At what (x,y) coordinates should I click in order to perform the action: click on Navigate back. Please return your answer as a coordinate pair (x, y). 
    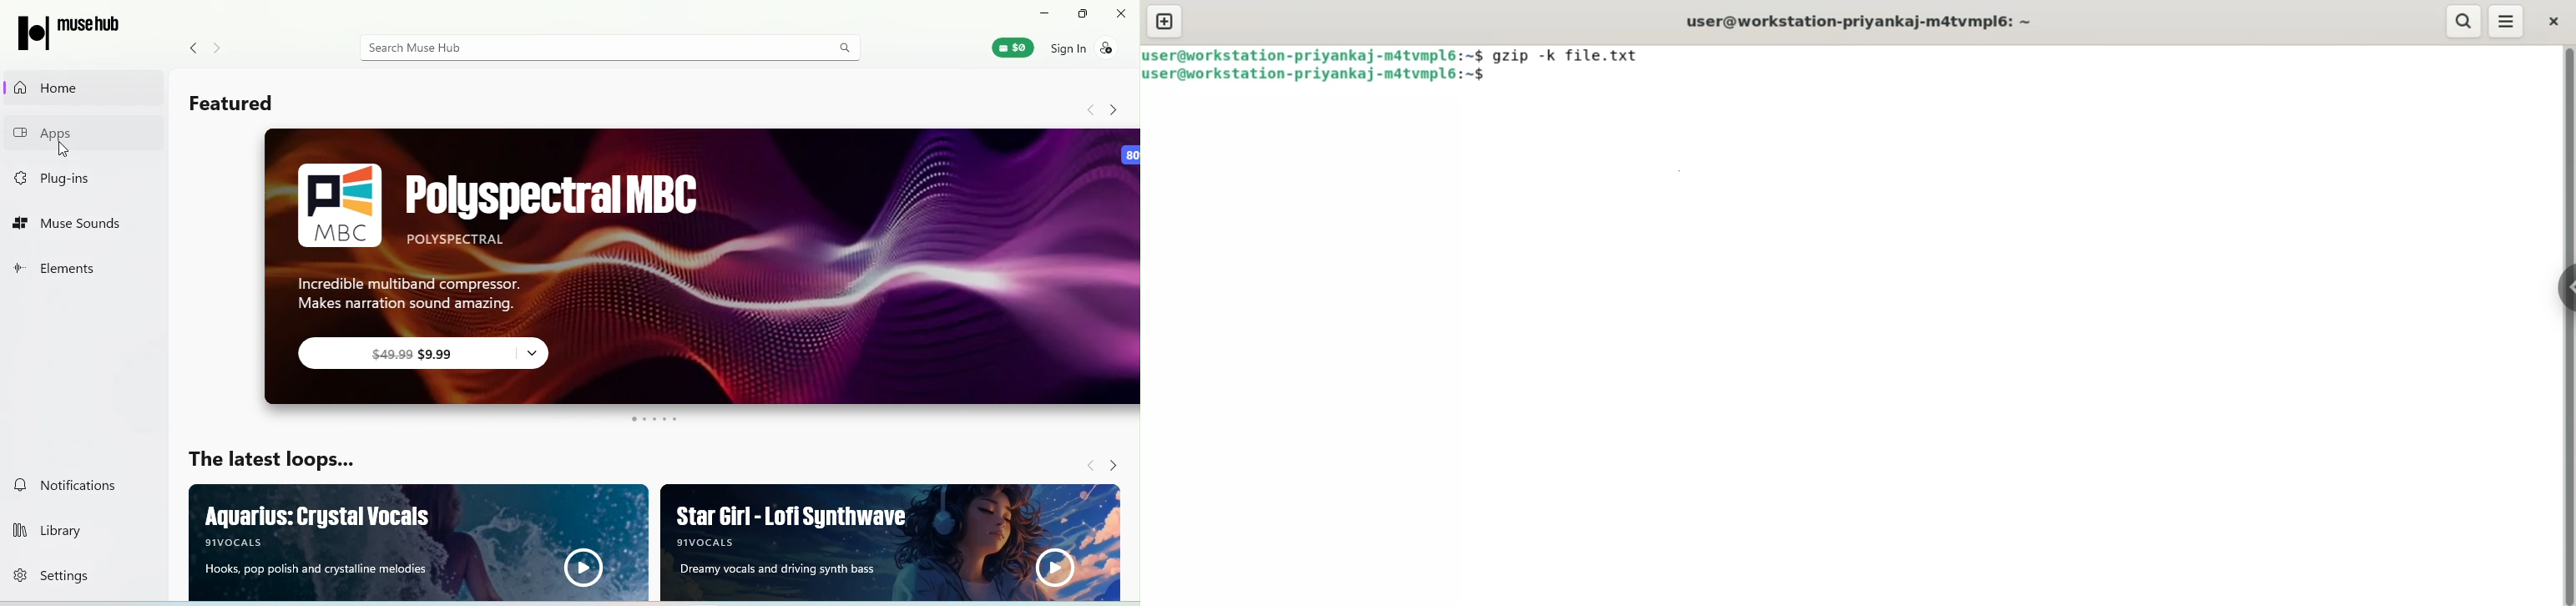
    Looking at the image, I should click on (1084, 464).